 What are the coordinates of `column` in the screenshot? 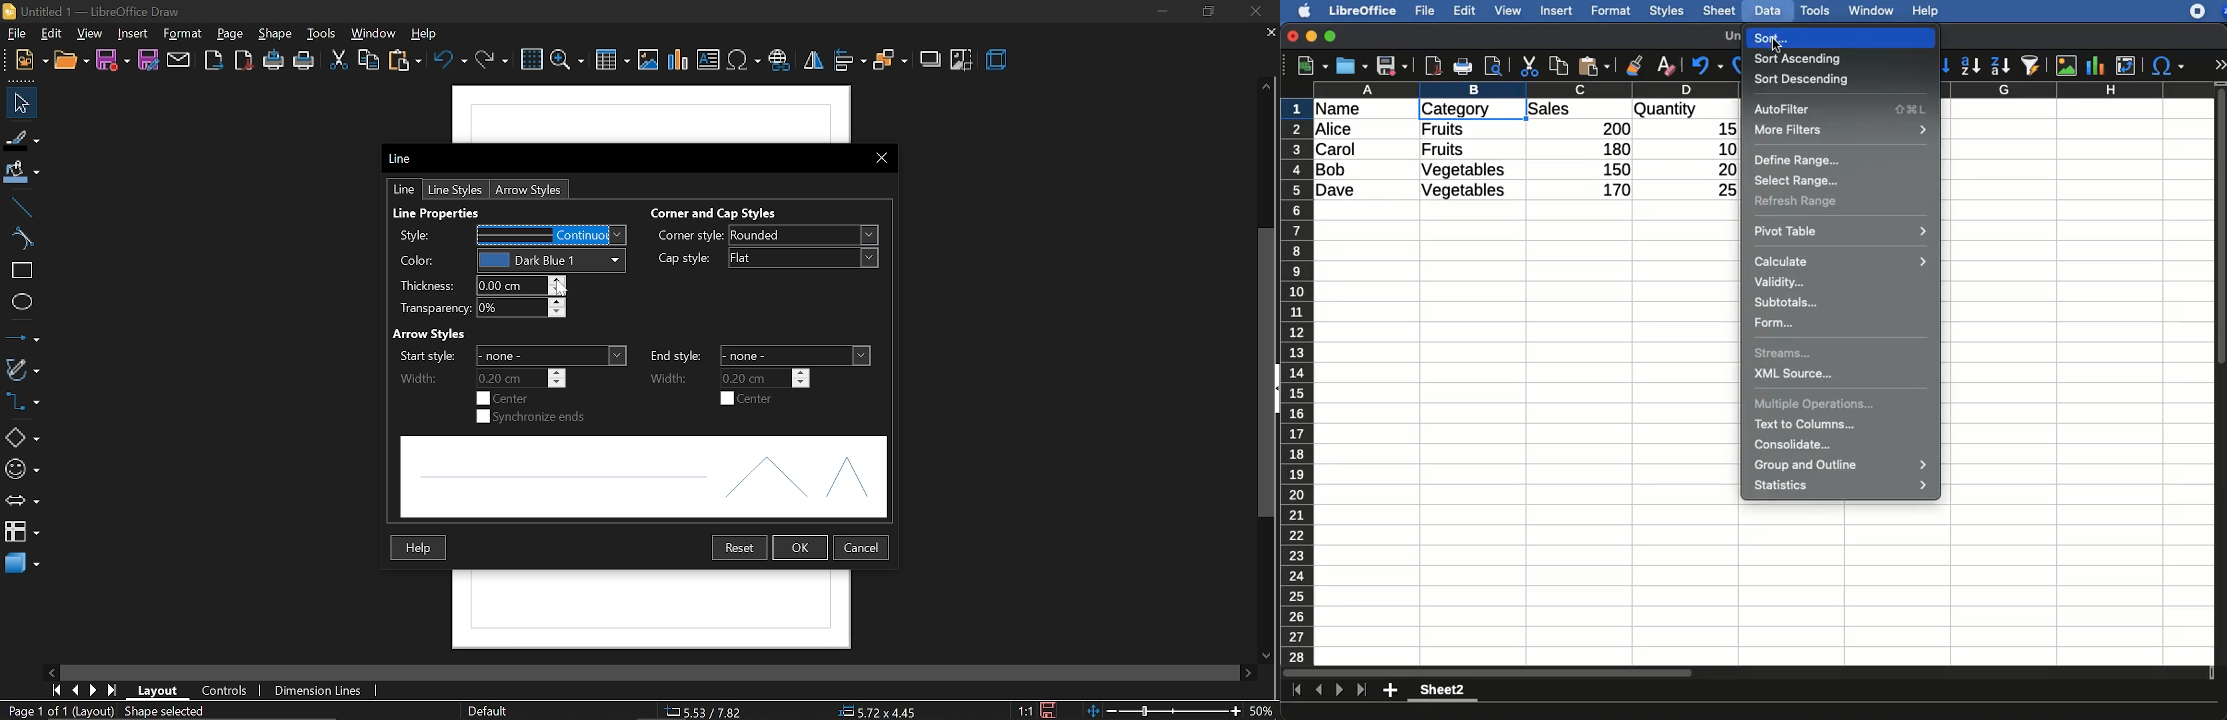 It's located at (1526, 90).